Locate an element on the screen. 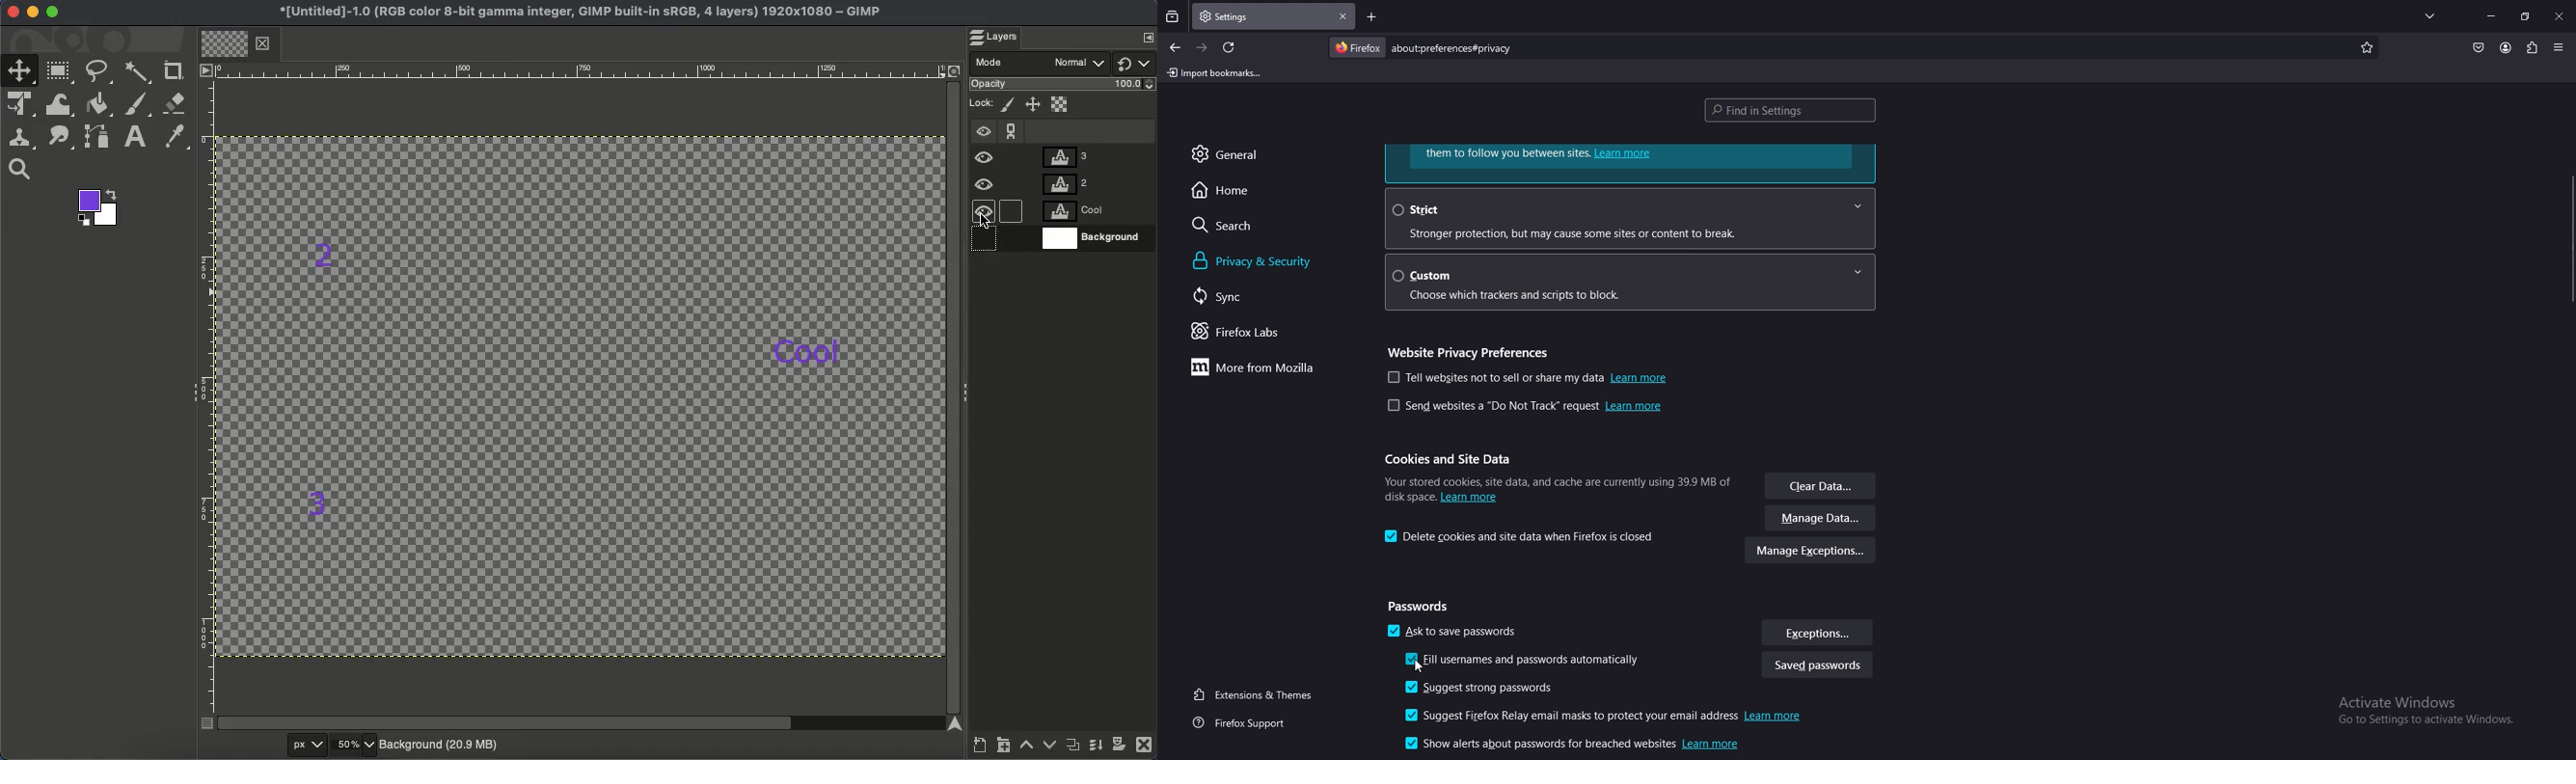 Image resolution: width=2576 pixels, height=784 pixels. manage exceptions is located at coordinates (1812, 552).